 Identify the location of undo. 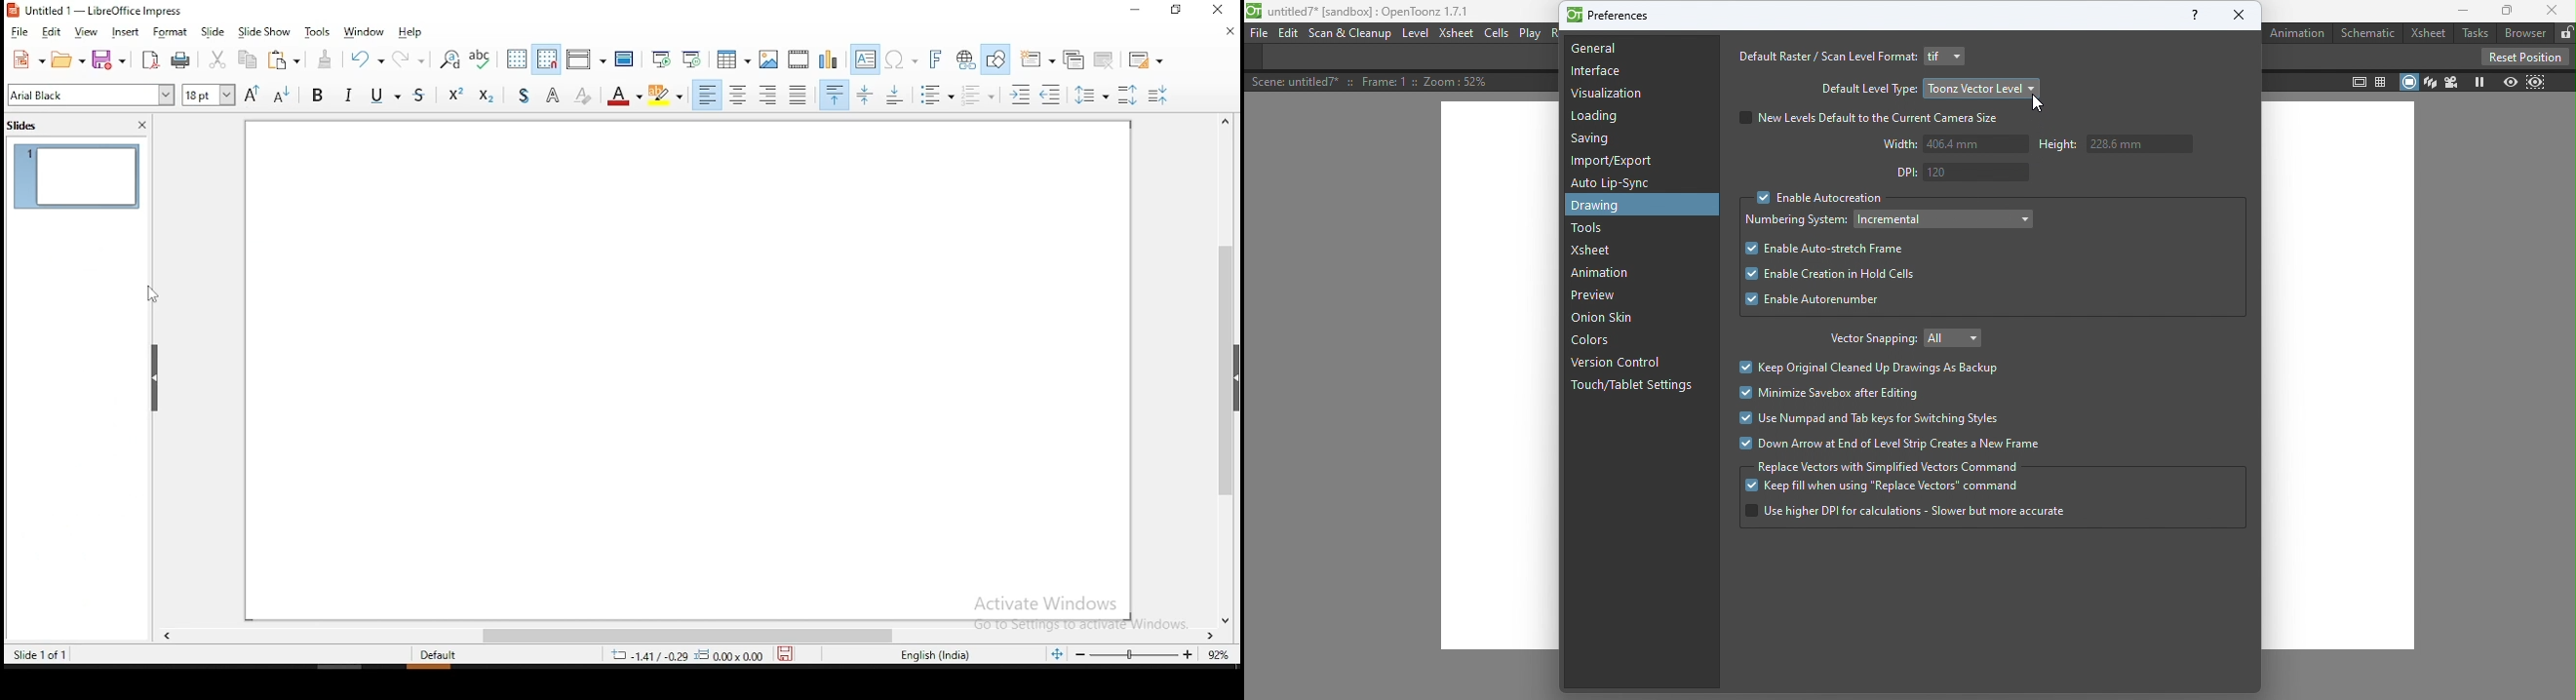
(369, 61).